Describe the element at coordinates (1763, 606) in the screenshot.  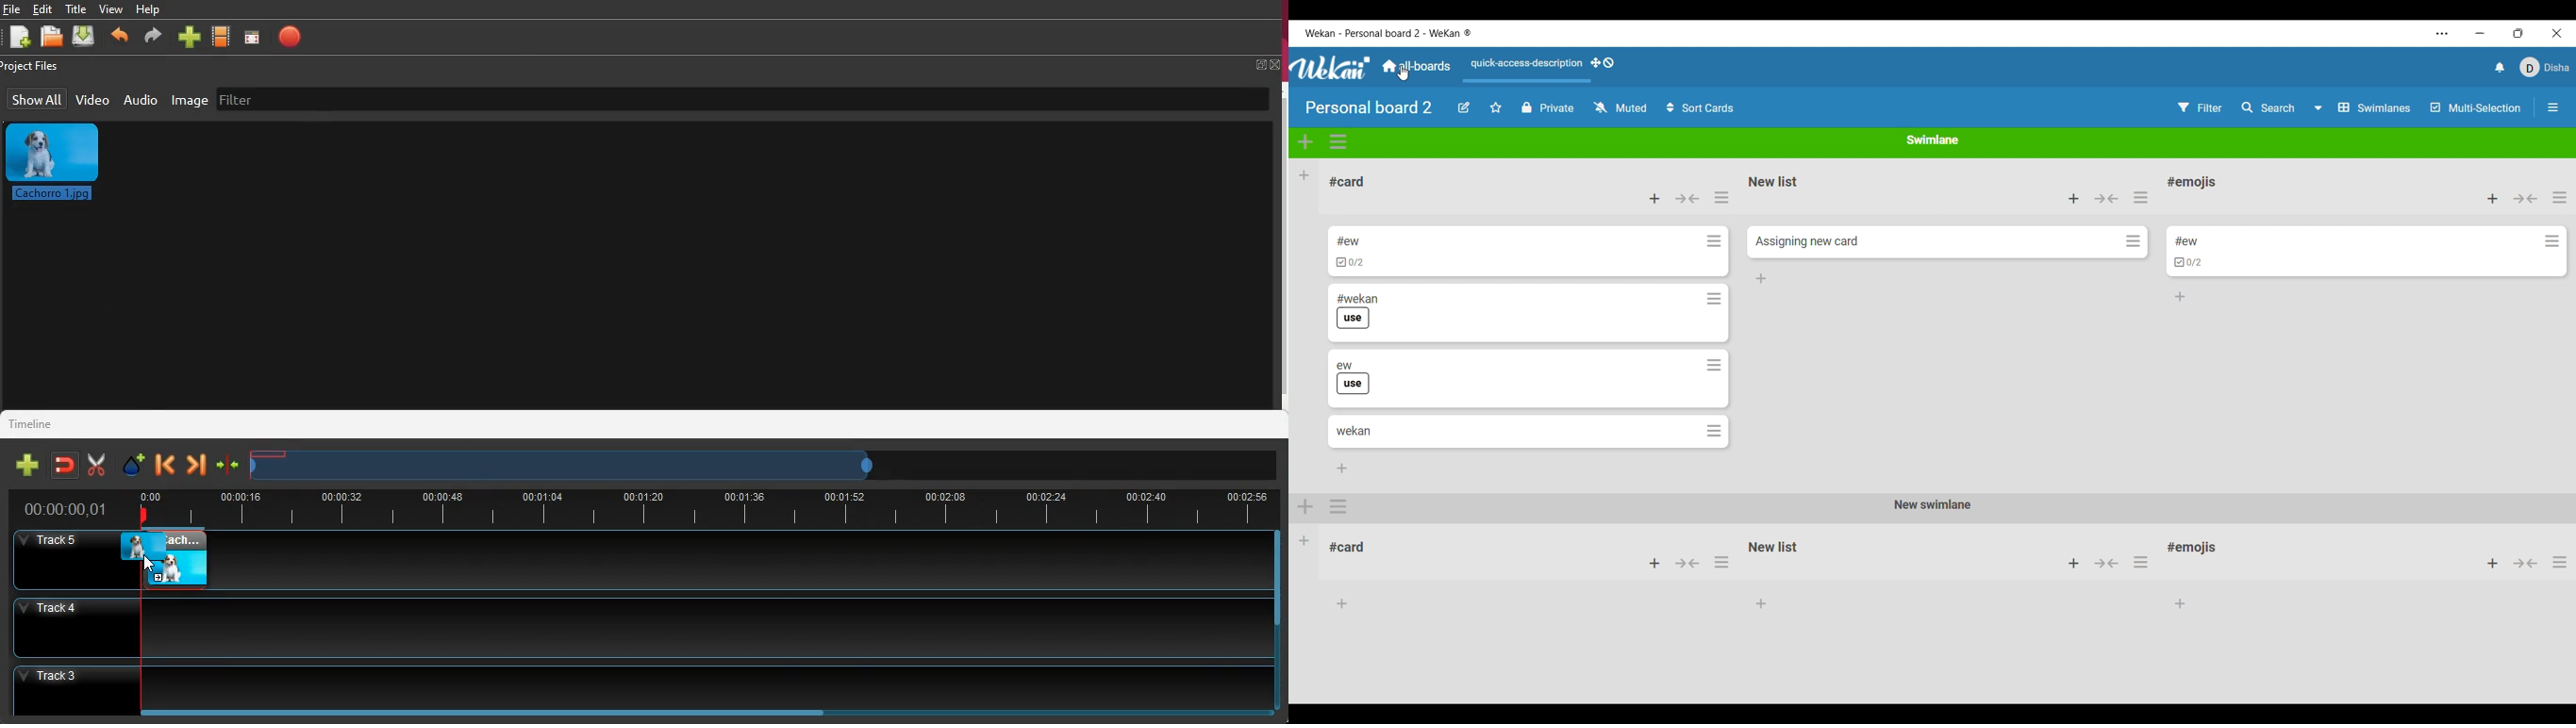
I see `add` at that location.